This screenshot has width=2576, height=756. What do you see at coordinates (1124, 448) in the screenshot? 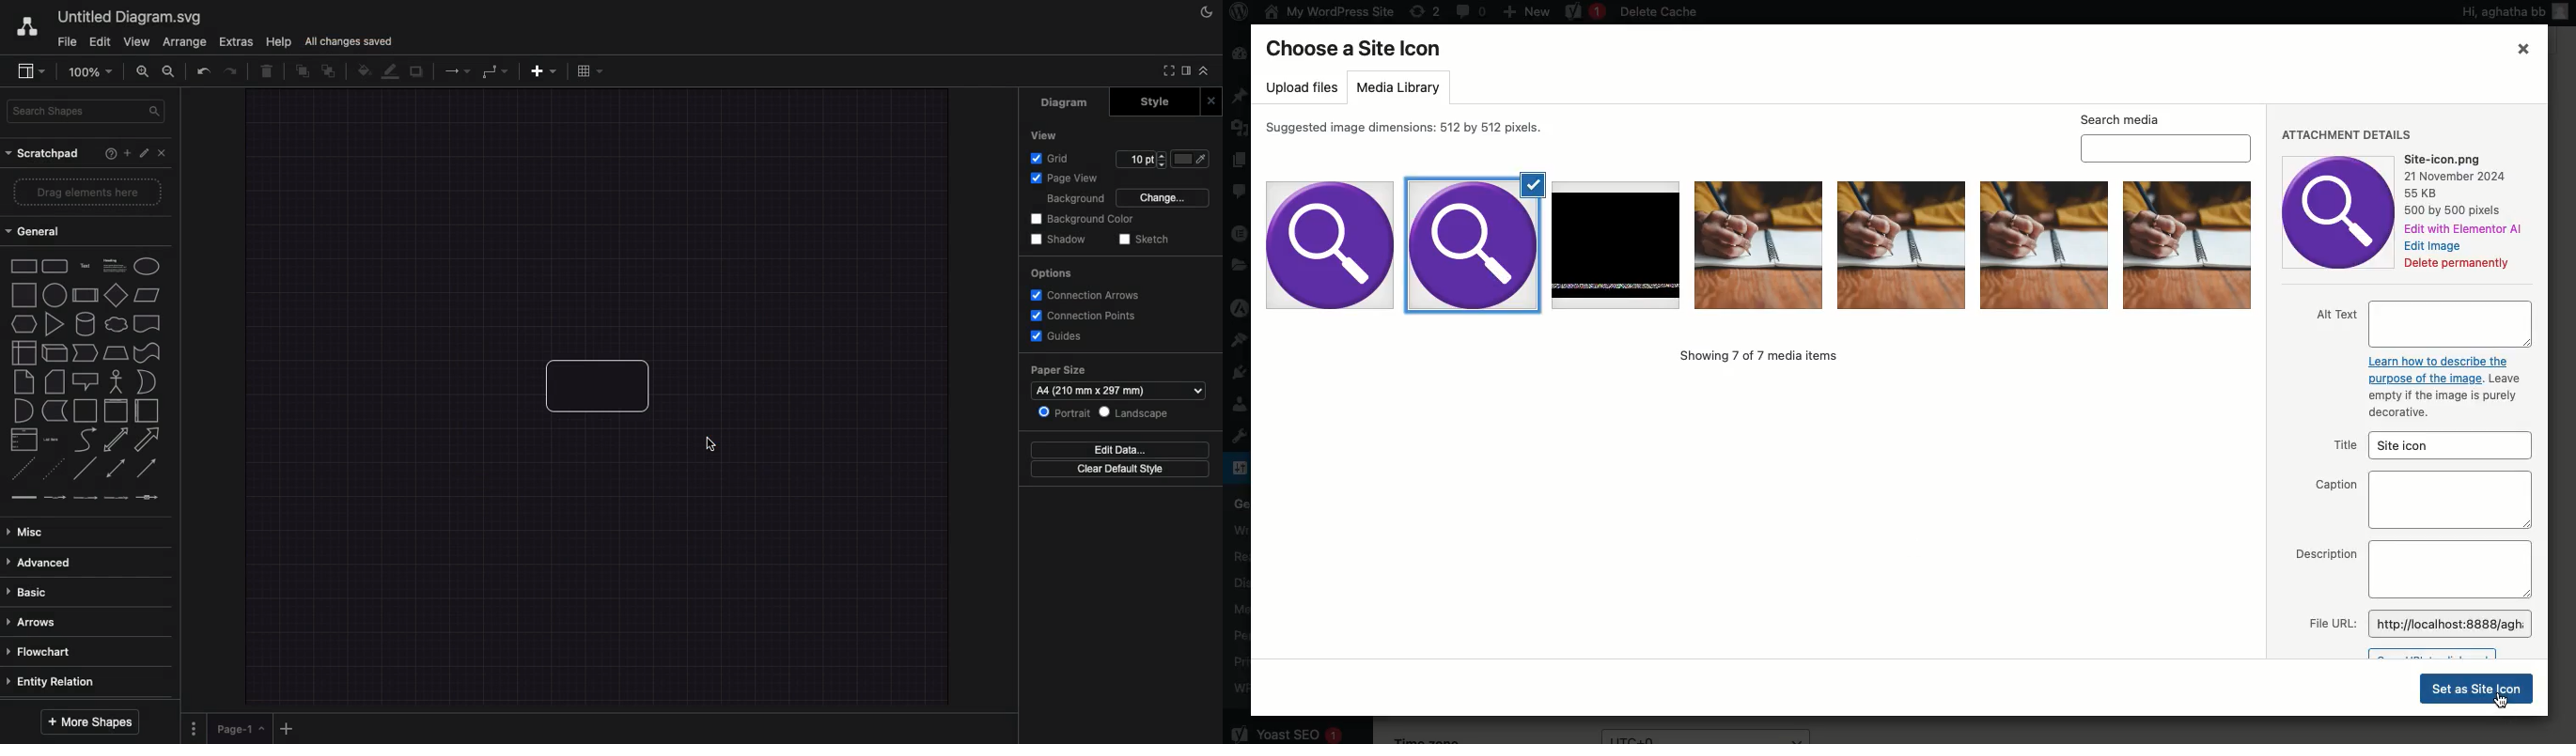
I see `Edit data` at bounding box center [1124, 448].